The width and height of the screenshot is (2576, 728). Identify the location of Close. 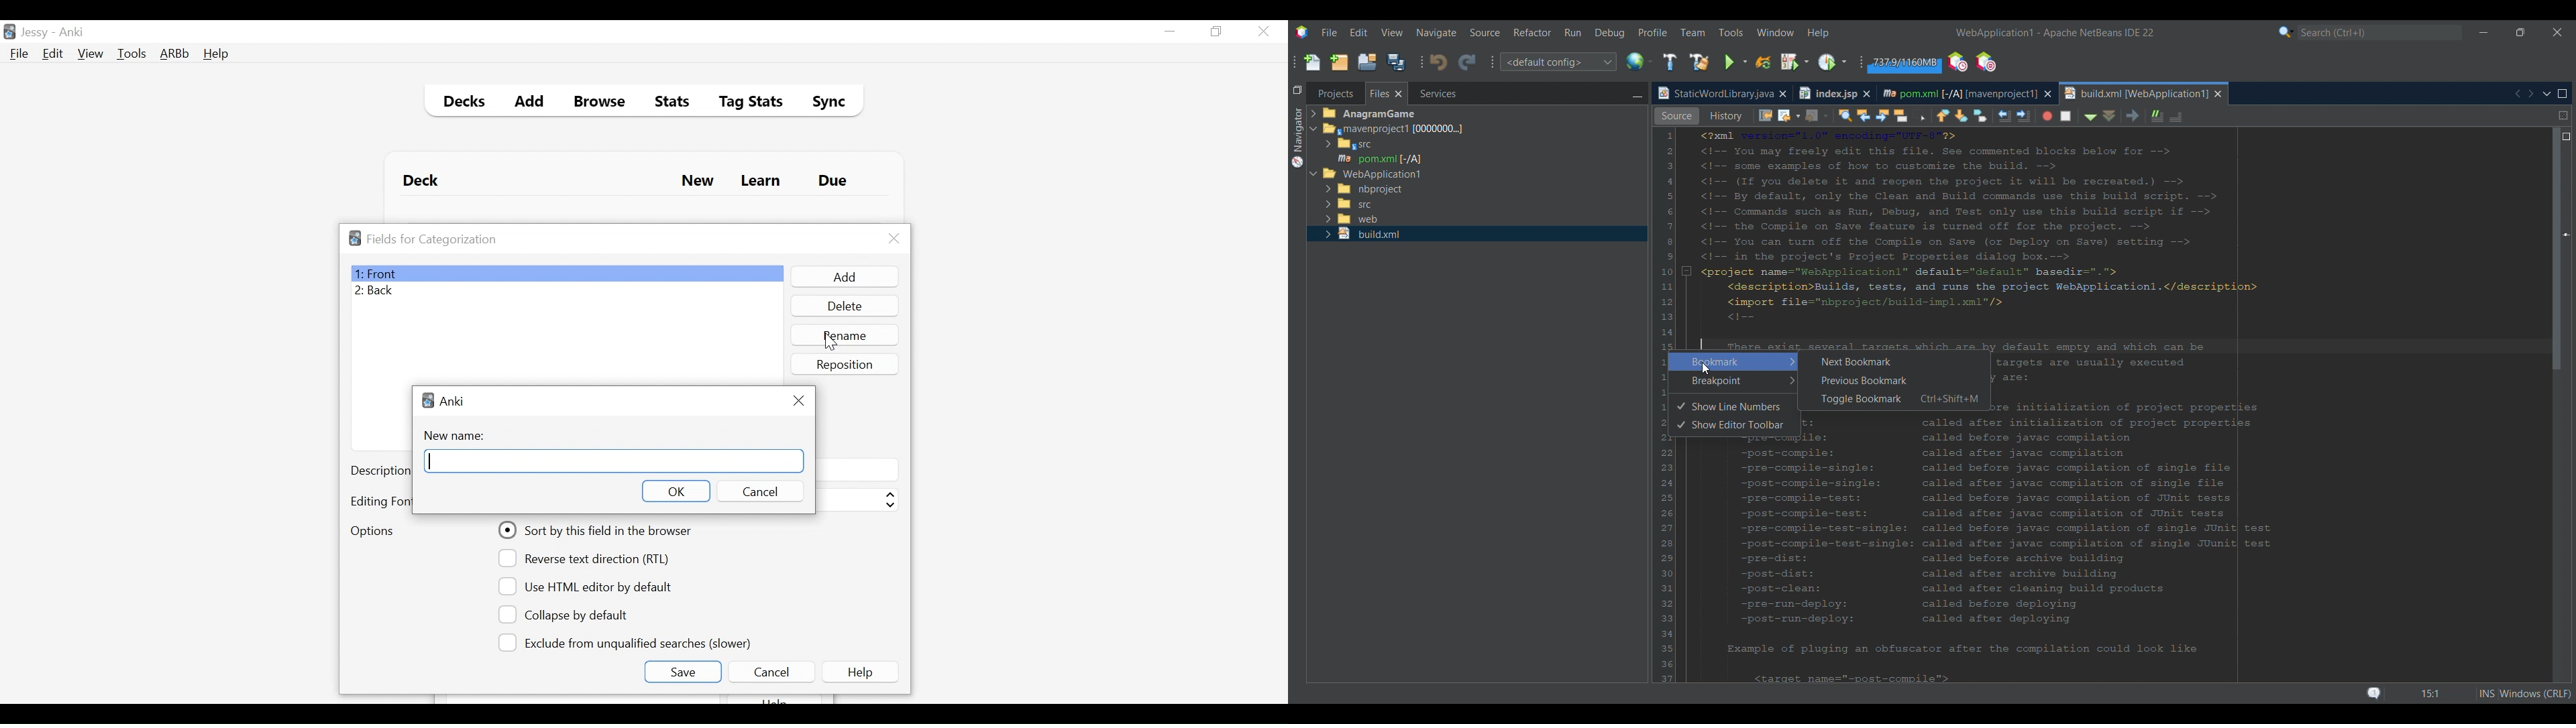
(894, 239).